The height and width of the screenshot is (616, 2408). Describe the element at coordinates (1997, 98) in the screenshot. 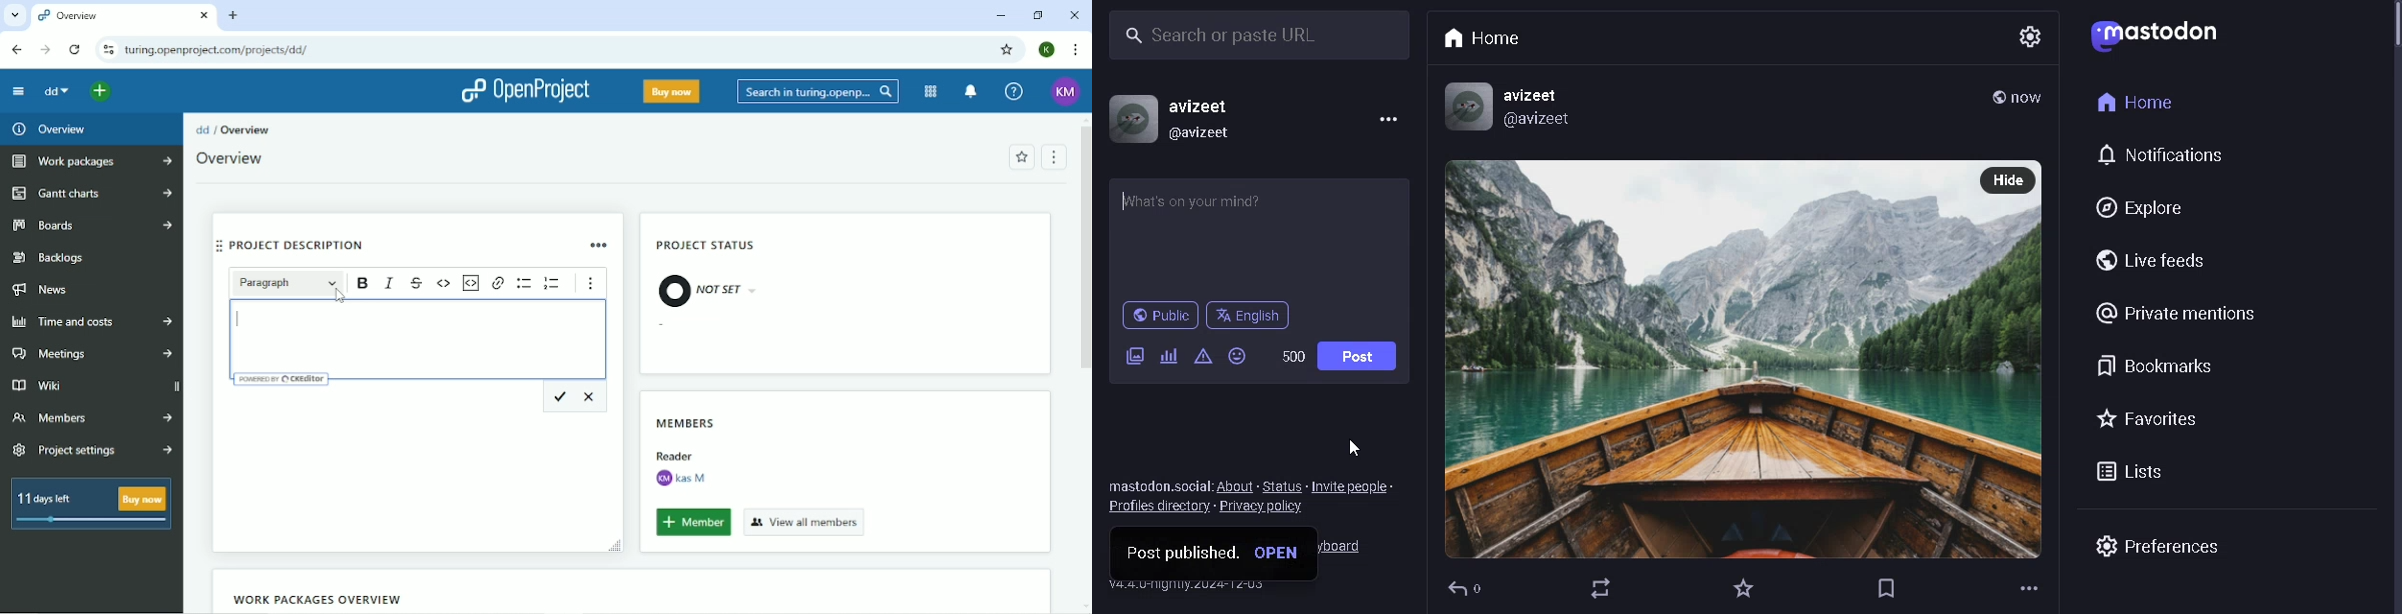

I see `public post` at that location.